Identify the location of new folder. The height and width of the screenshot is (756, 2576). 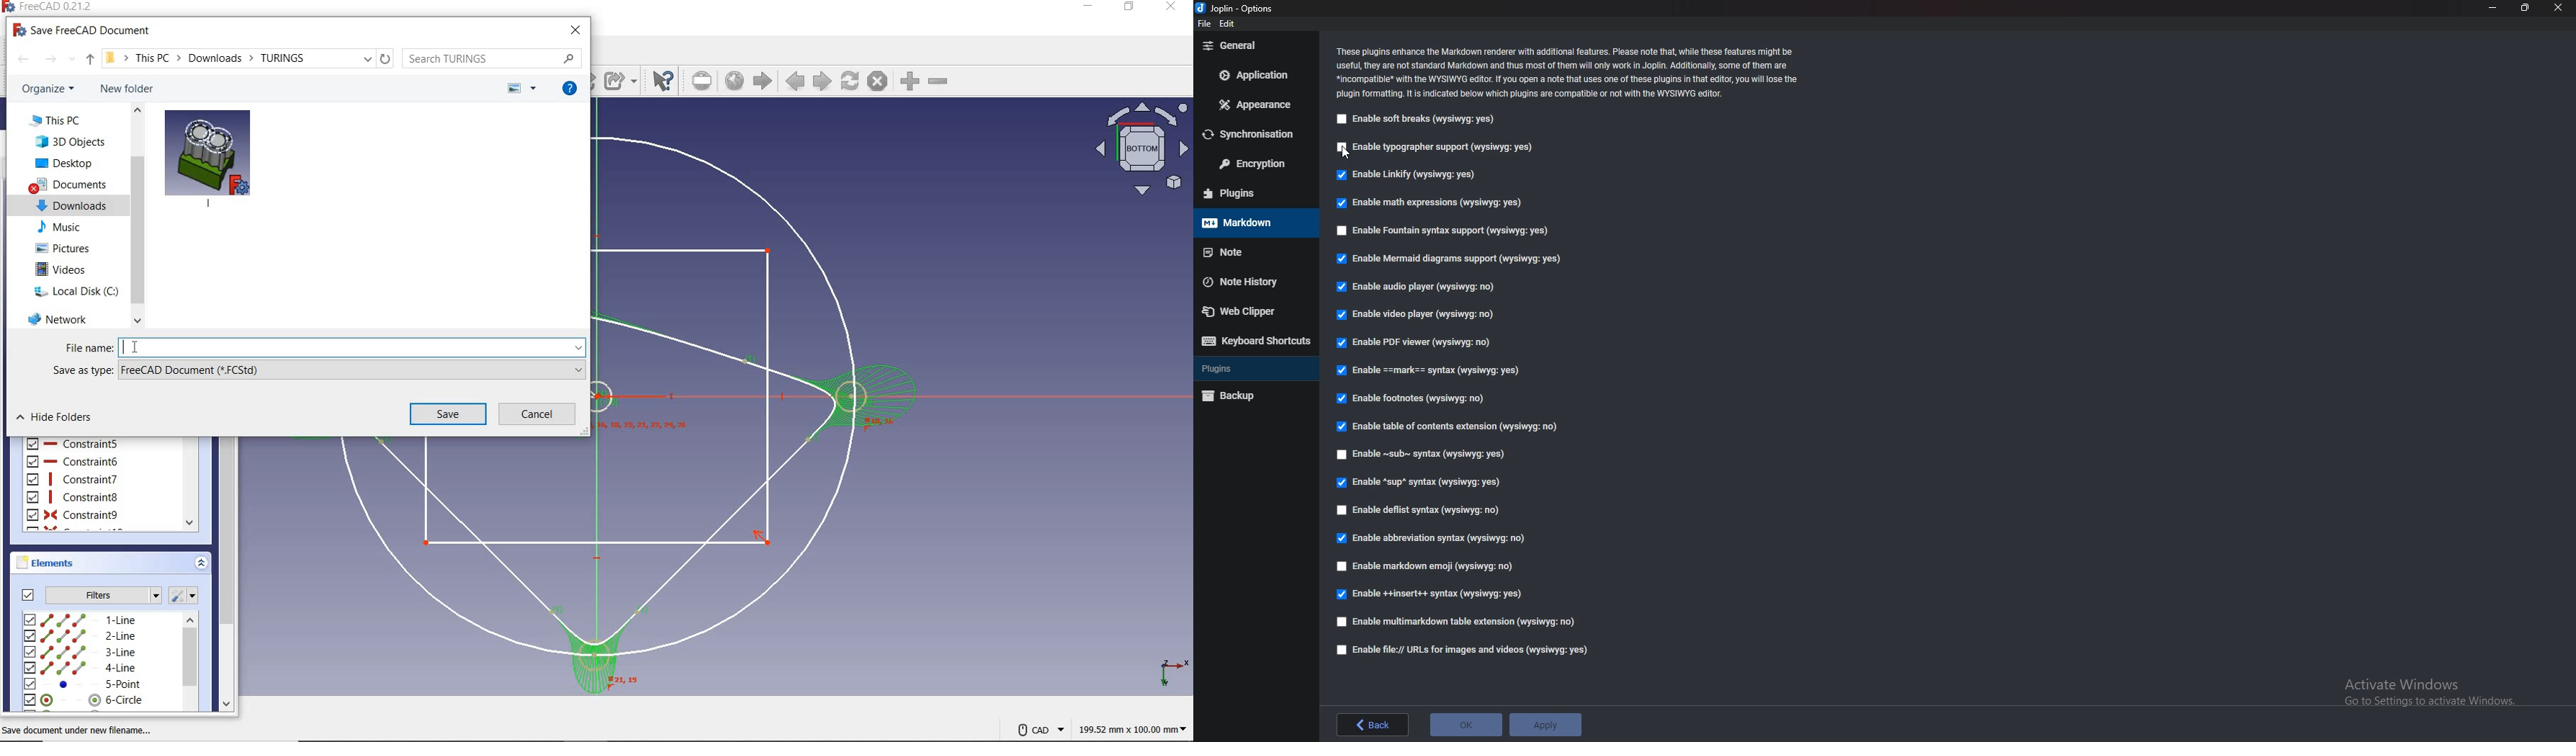
(127, 89).